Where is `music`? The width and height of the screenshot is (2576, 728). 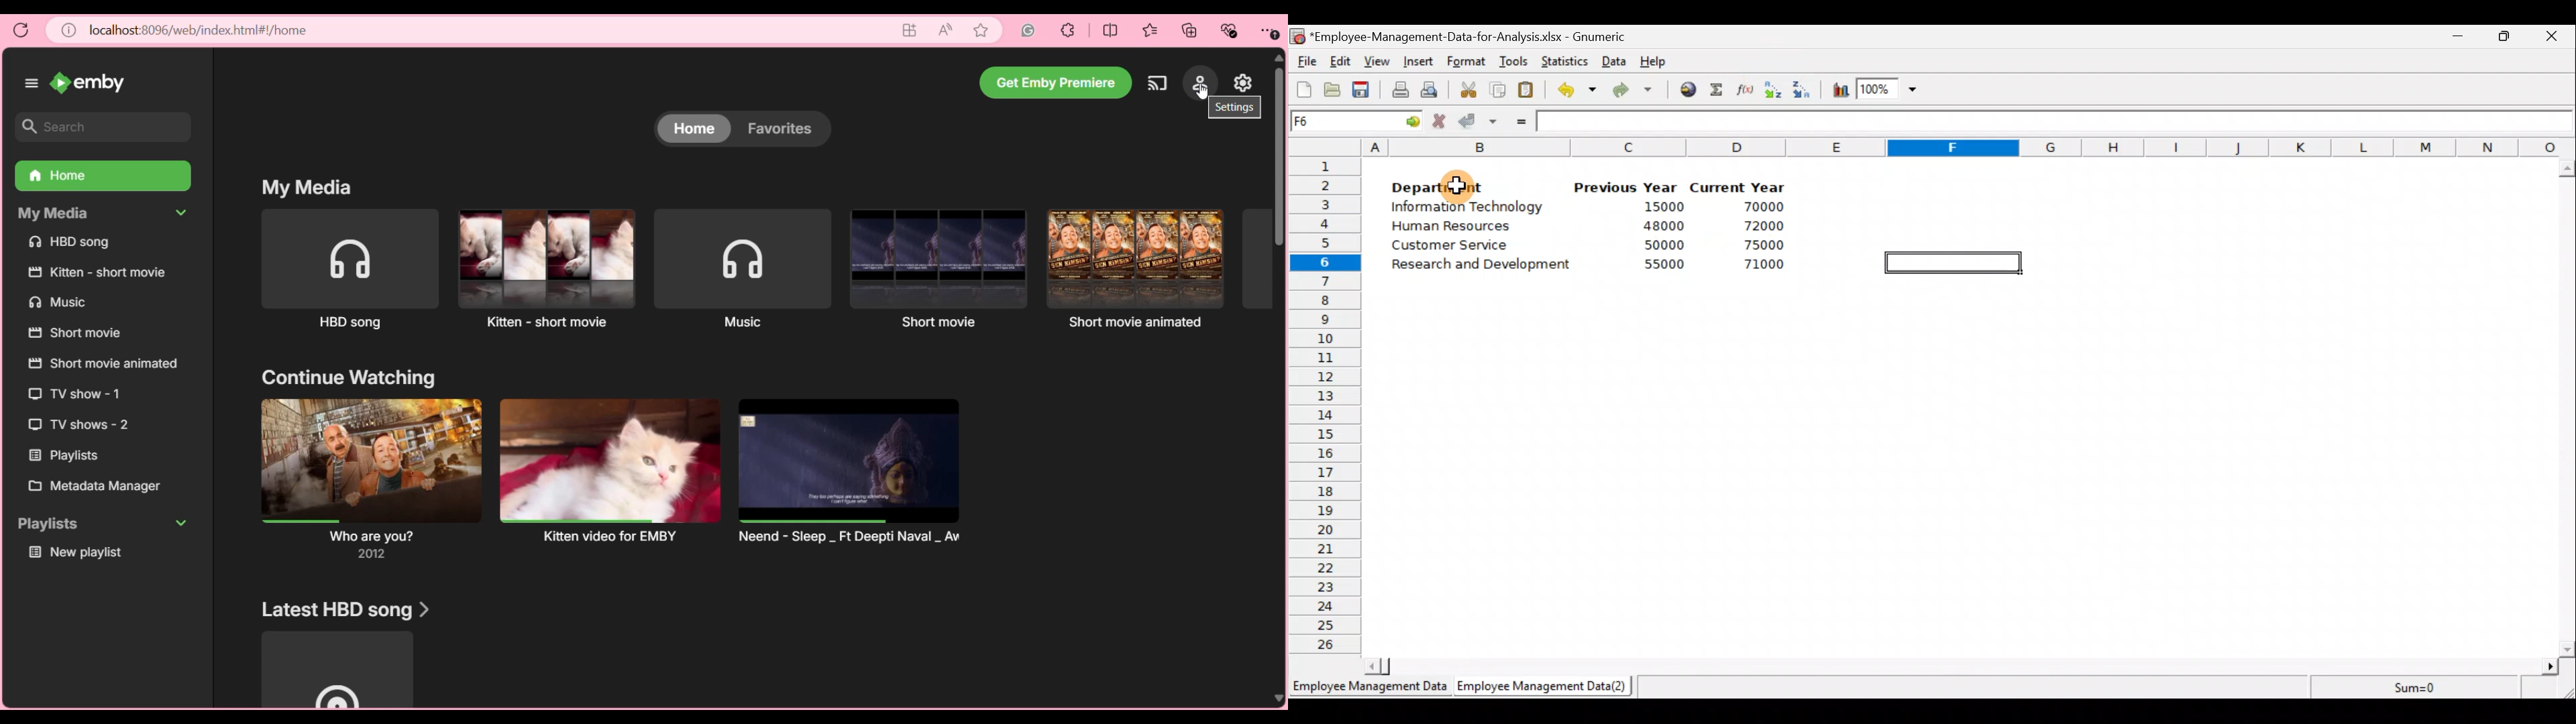
music is located at coordinates (58, 303).